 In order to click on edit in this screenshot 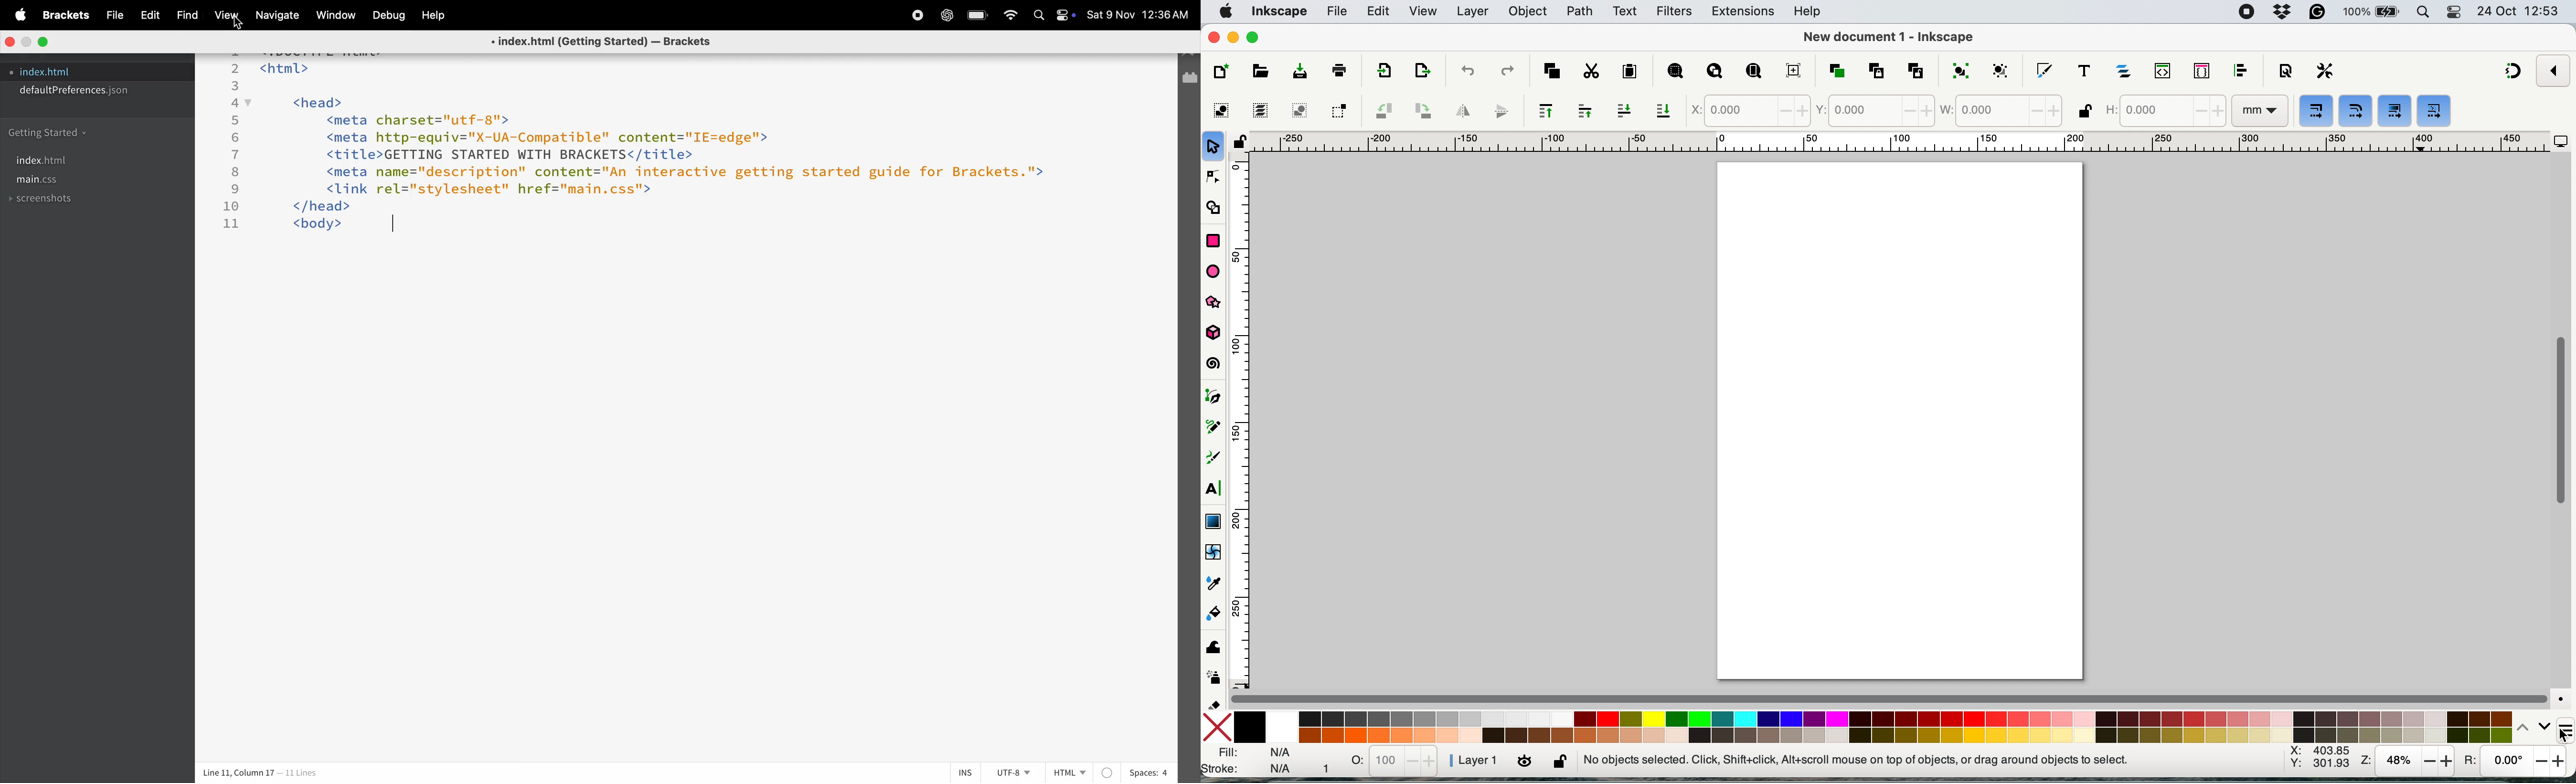, I will do `click(149, 15)`.